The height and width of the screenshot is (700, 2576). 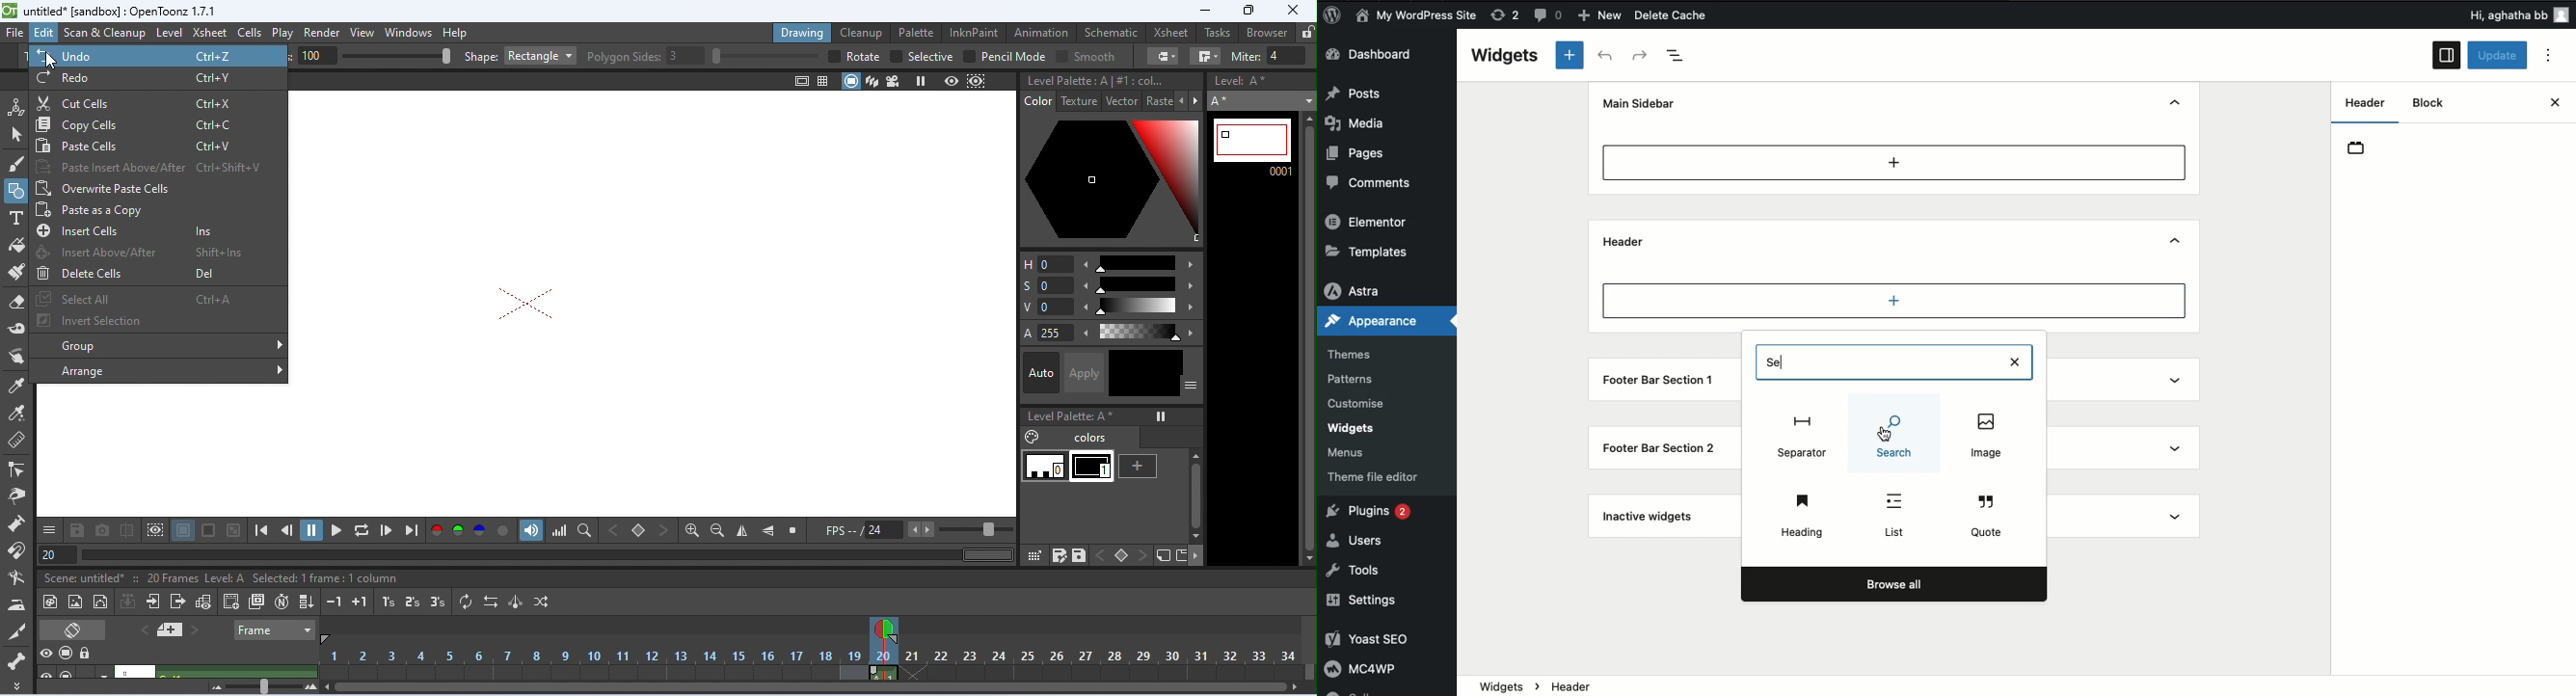 I want to click on Yoast SEO, so click(x=1381, y=641).